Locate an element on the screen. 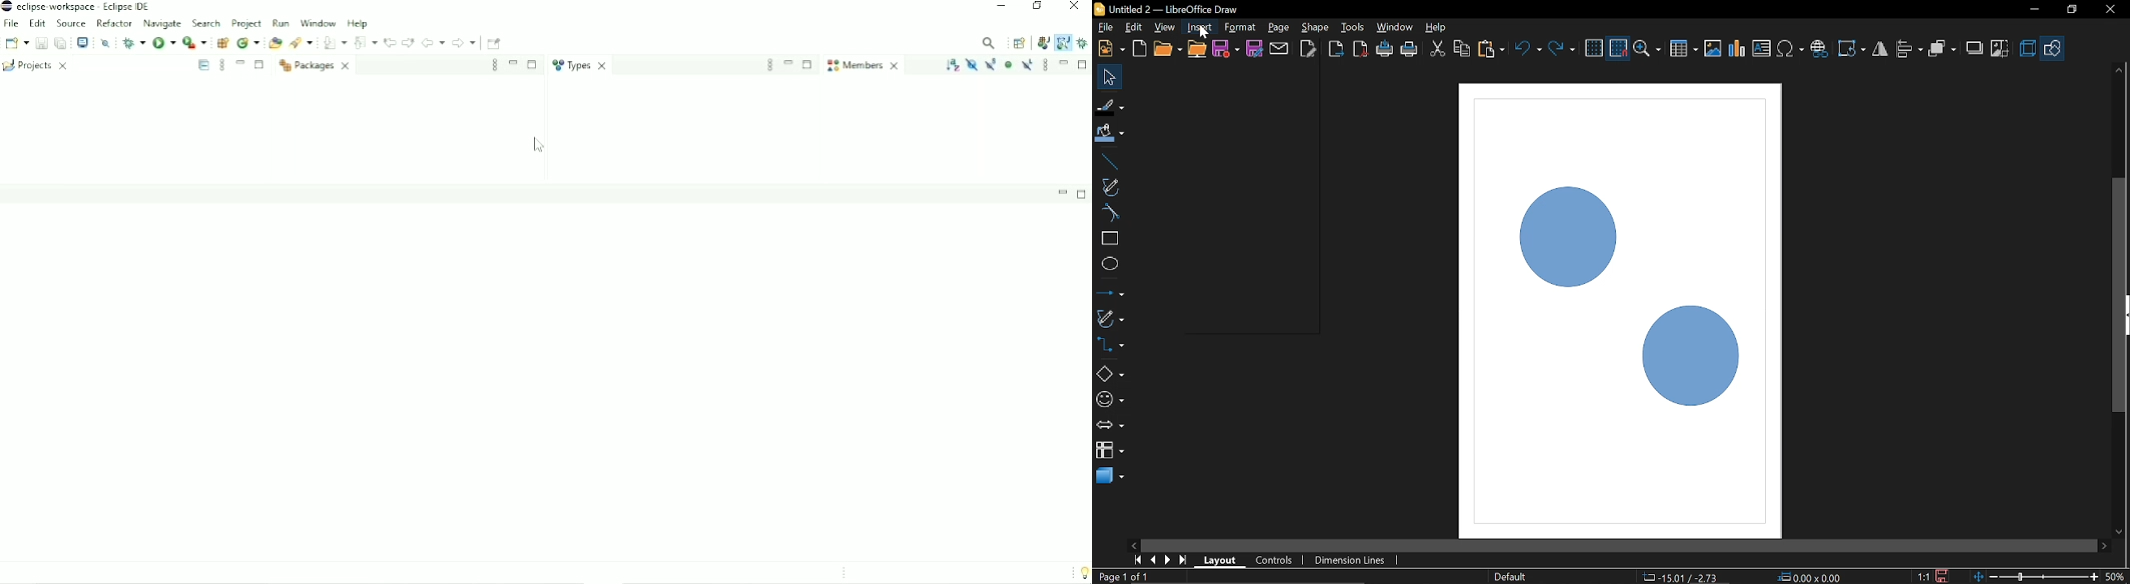 This screenshot has height=588, width=2156. Save is located at coordinates (1944, 576).